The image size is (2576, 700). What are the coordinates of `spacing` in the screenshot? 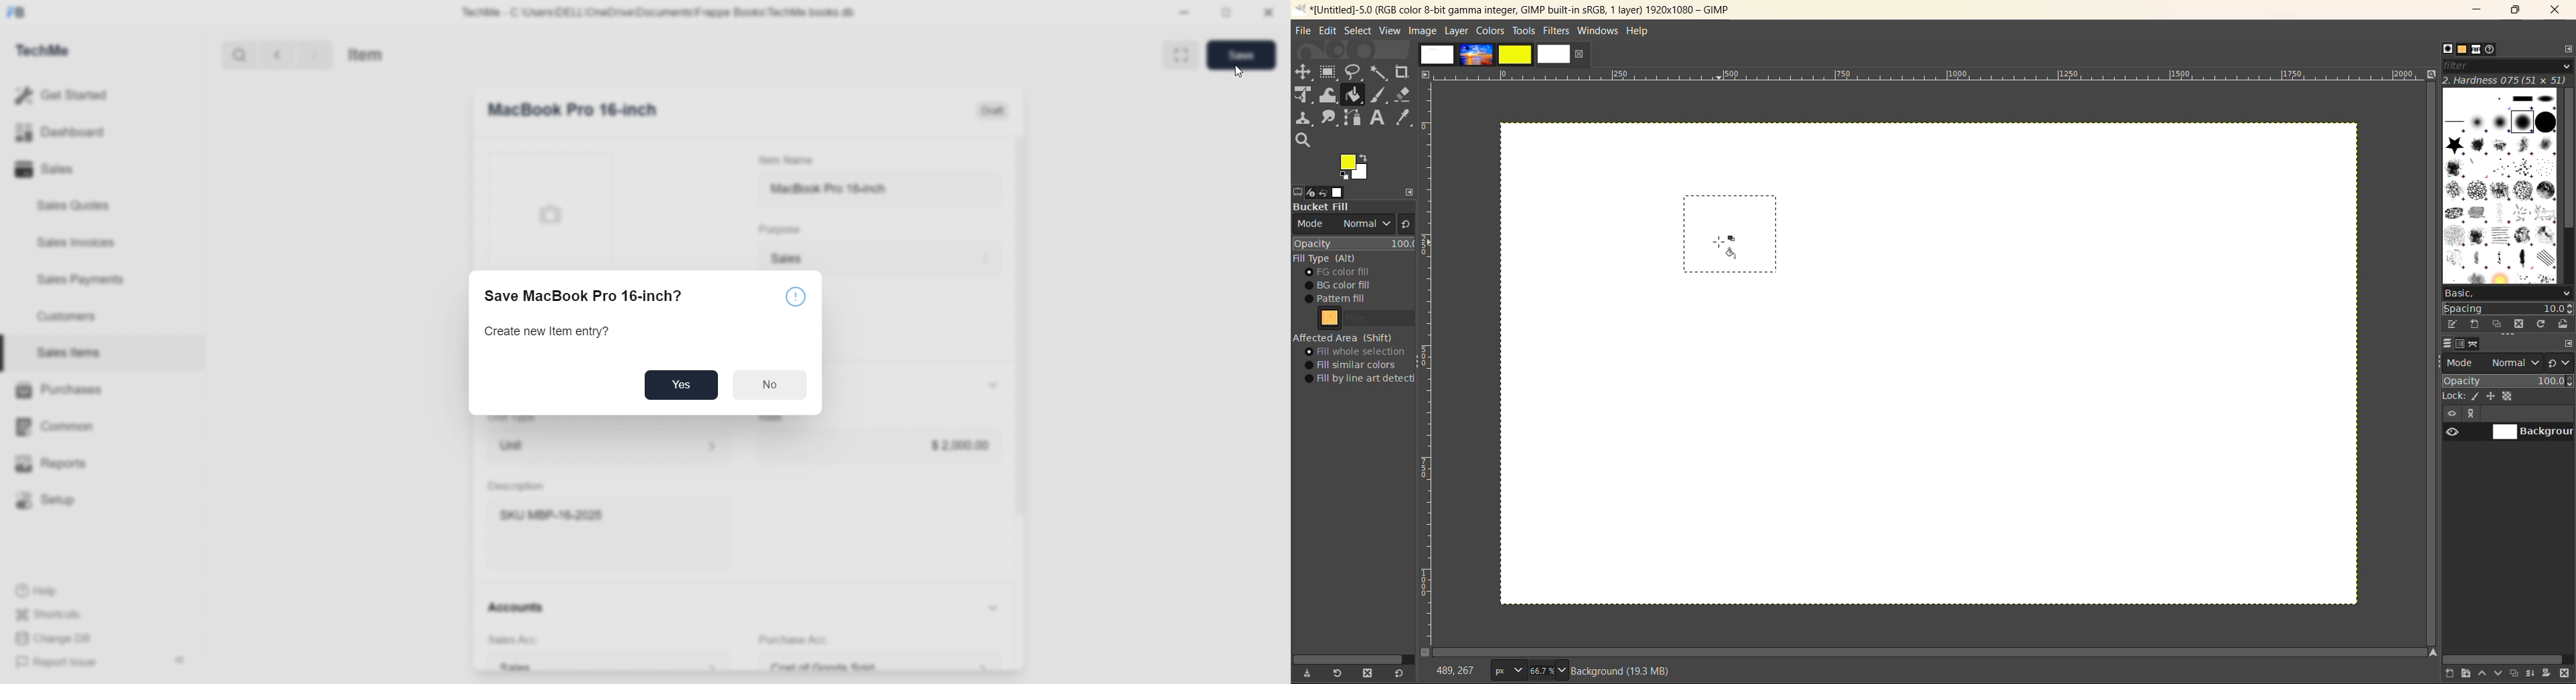 It's located at (2509, 307).